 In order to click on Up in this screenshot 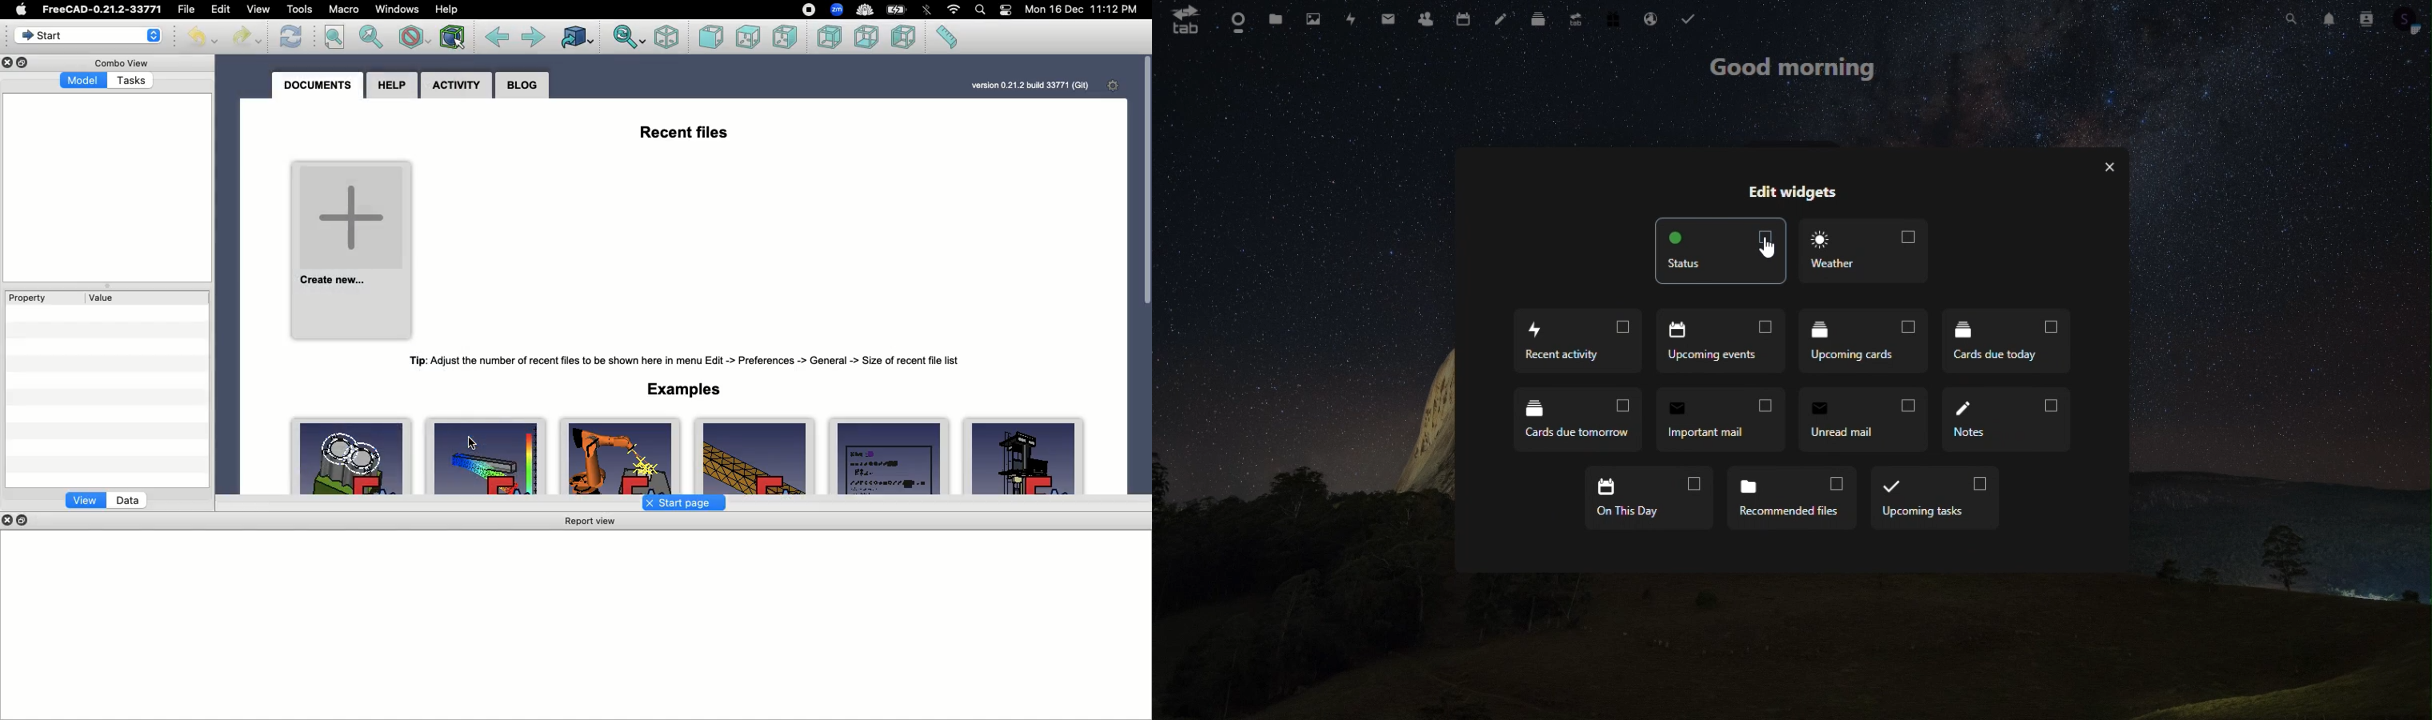, I will do `click(747, 38)`.